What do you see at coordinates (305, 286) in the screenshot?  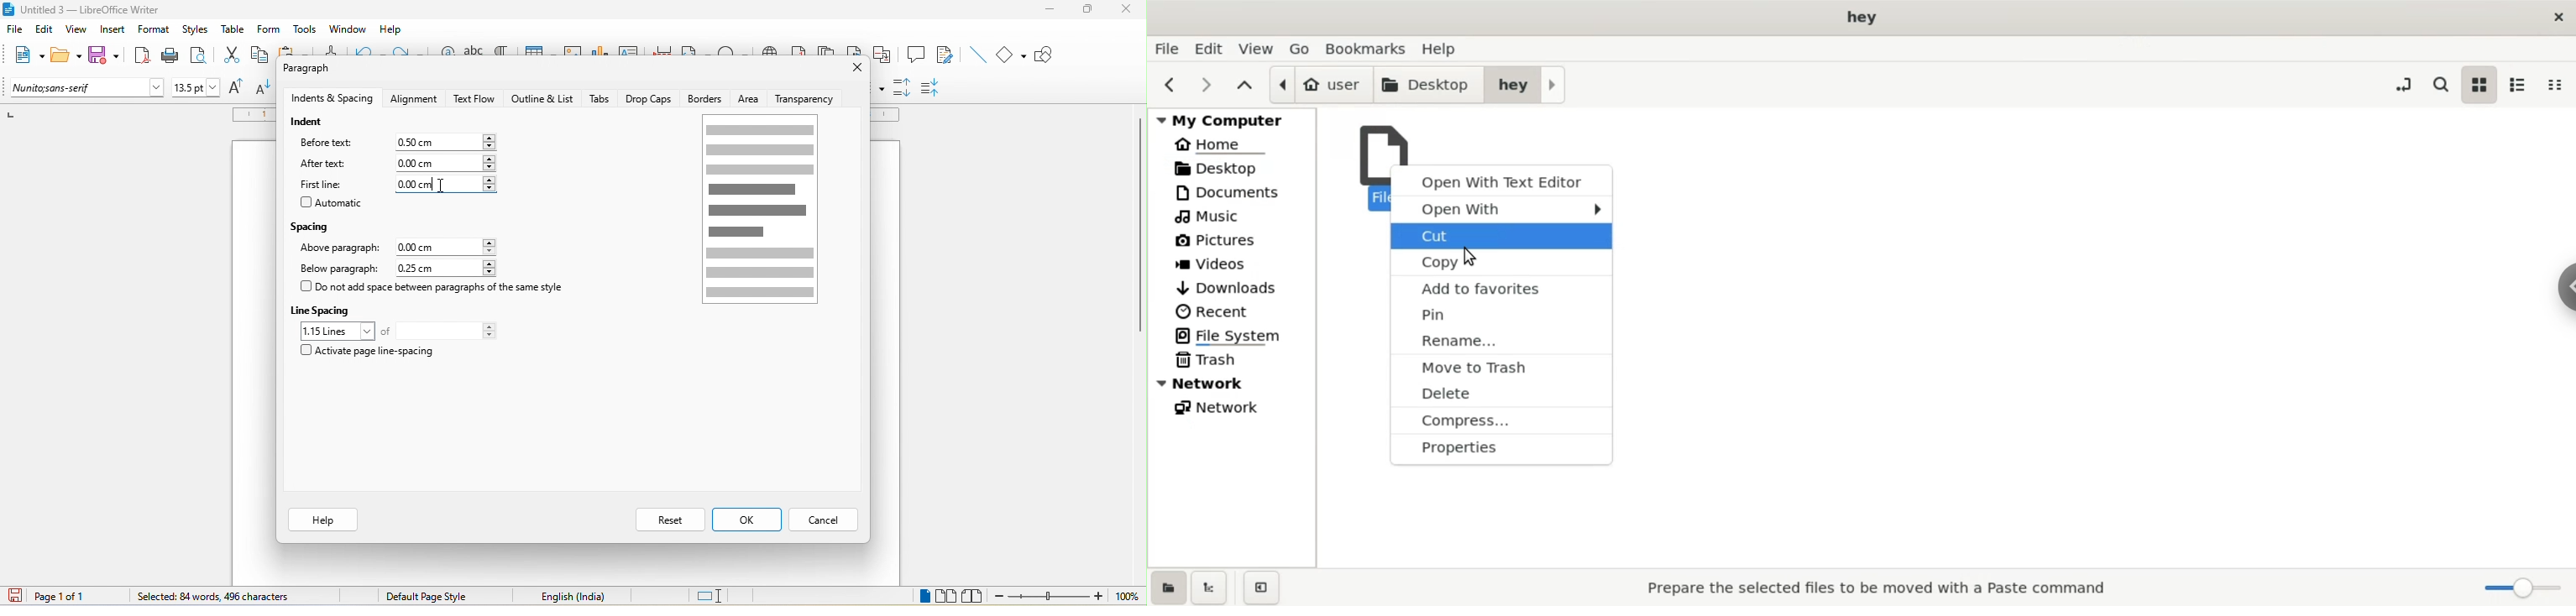 I see `checkbox` at bounding box center [305, 286].